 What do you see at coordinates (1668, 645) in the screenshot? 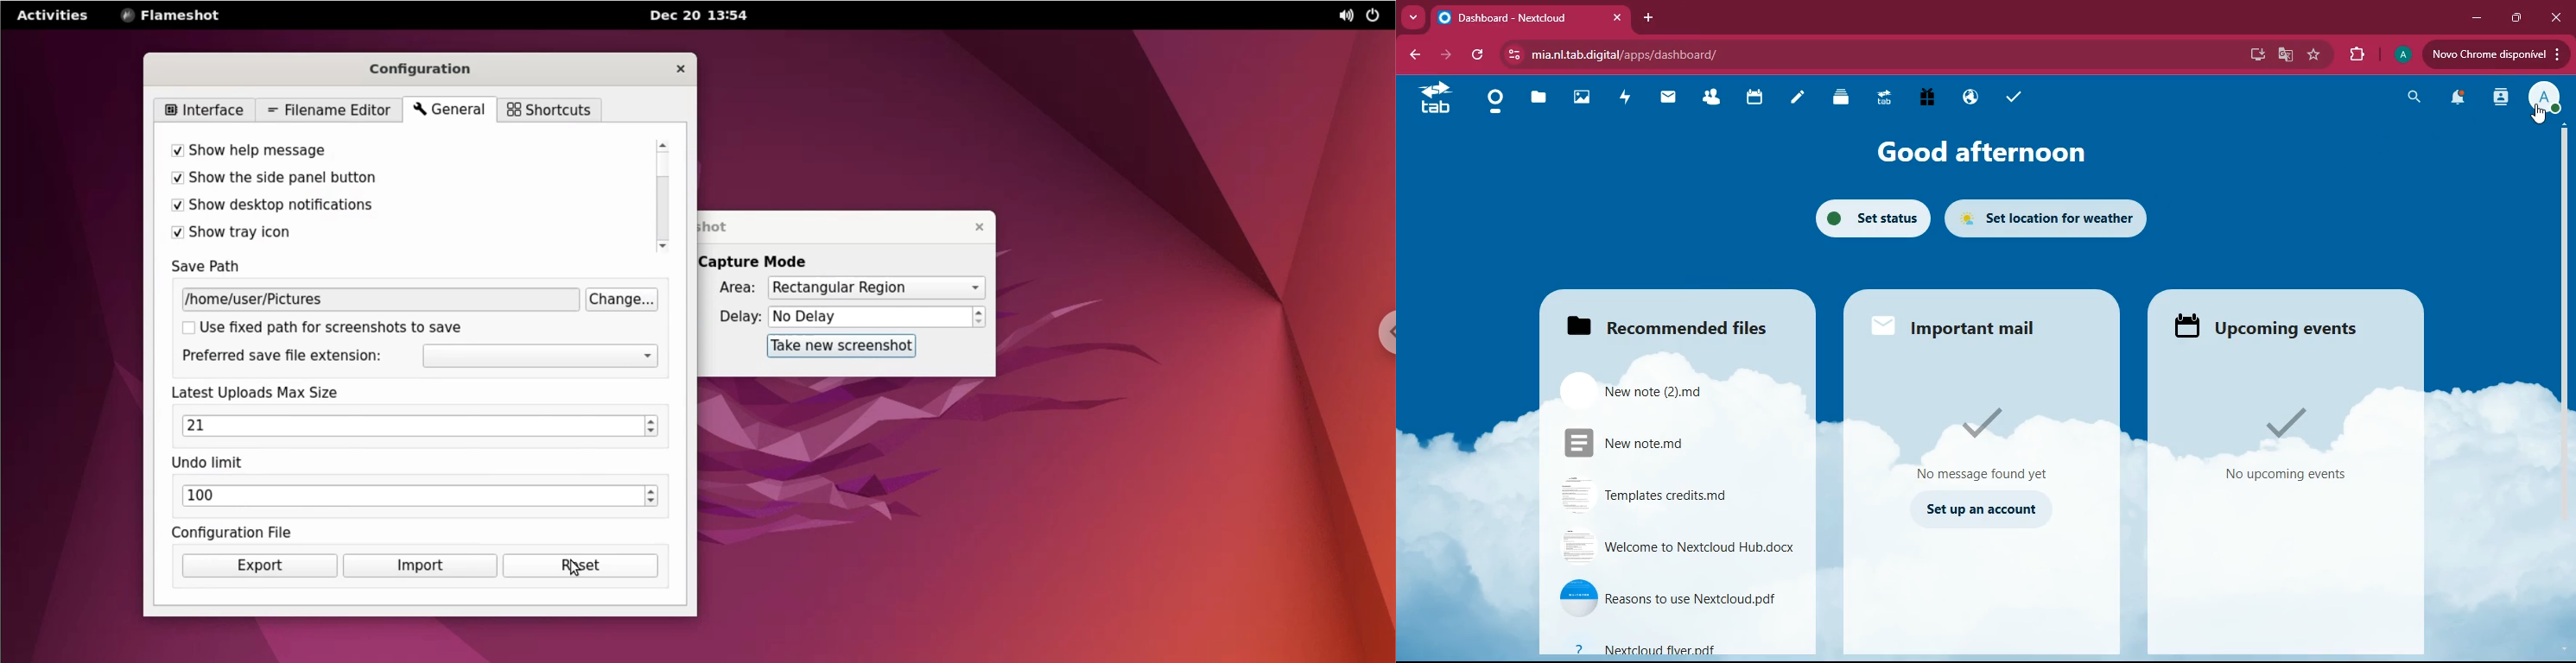
I see `file` at bounding box center [1668, 645].